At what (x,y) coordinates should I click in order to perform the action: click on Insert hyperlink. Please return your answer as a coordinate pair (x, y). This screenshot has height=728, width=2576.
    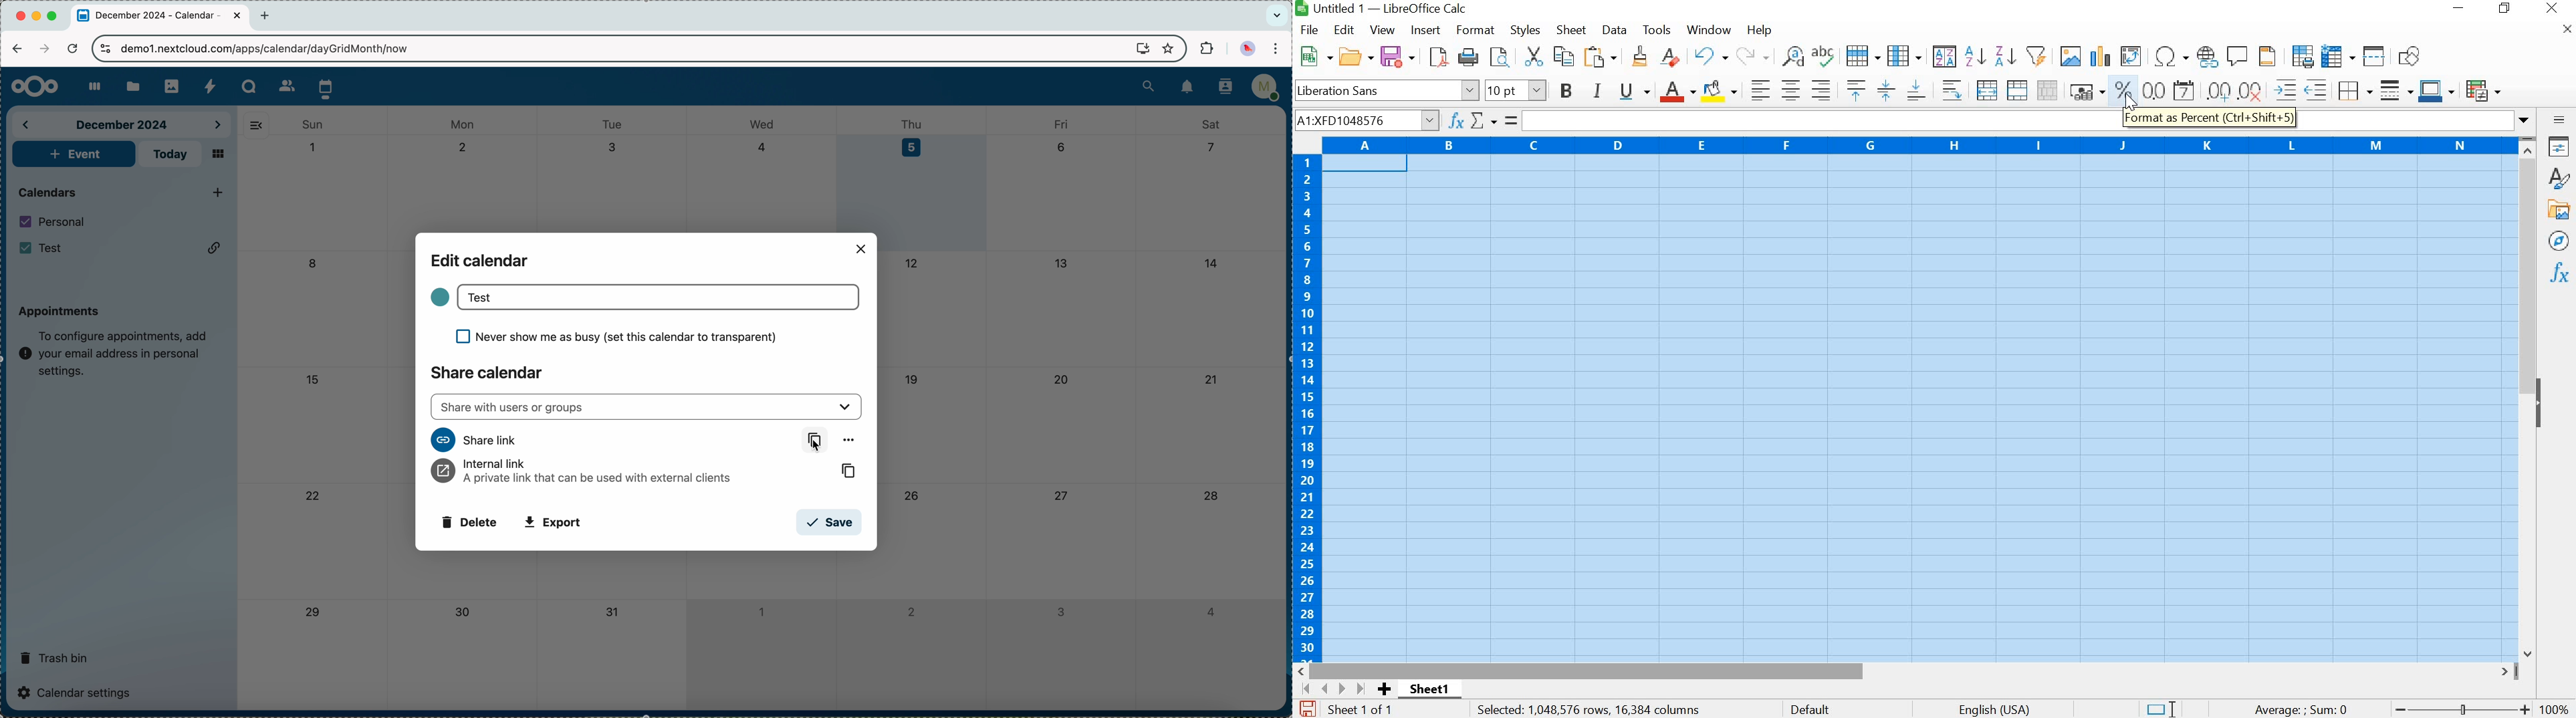
    Looking at the image, I should click on (2206, 57).